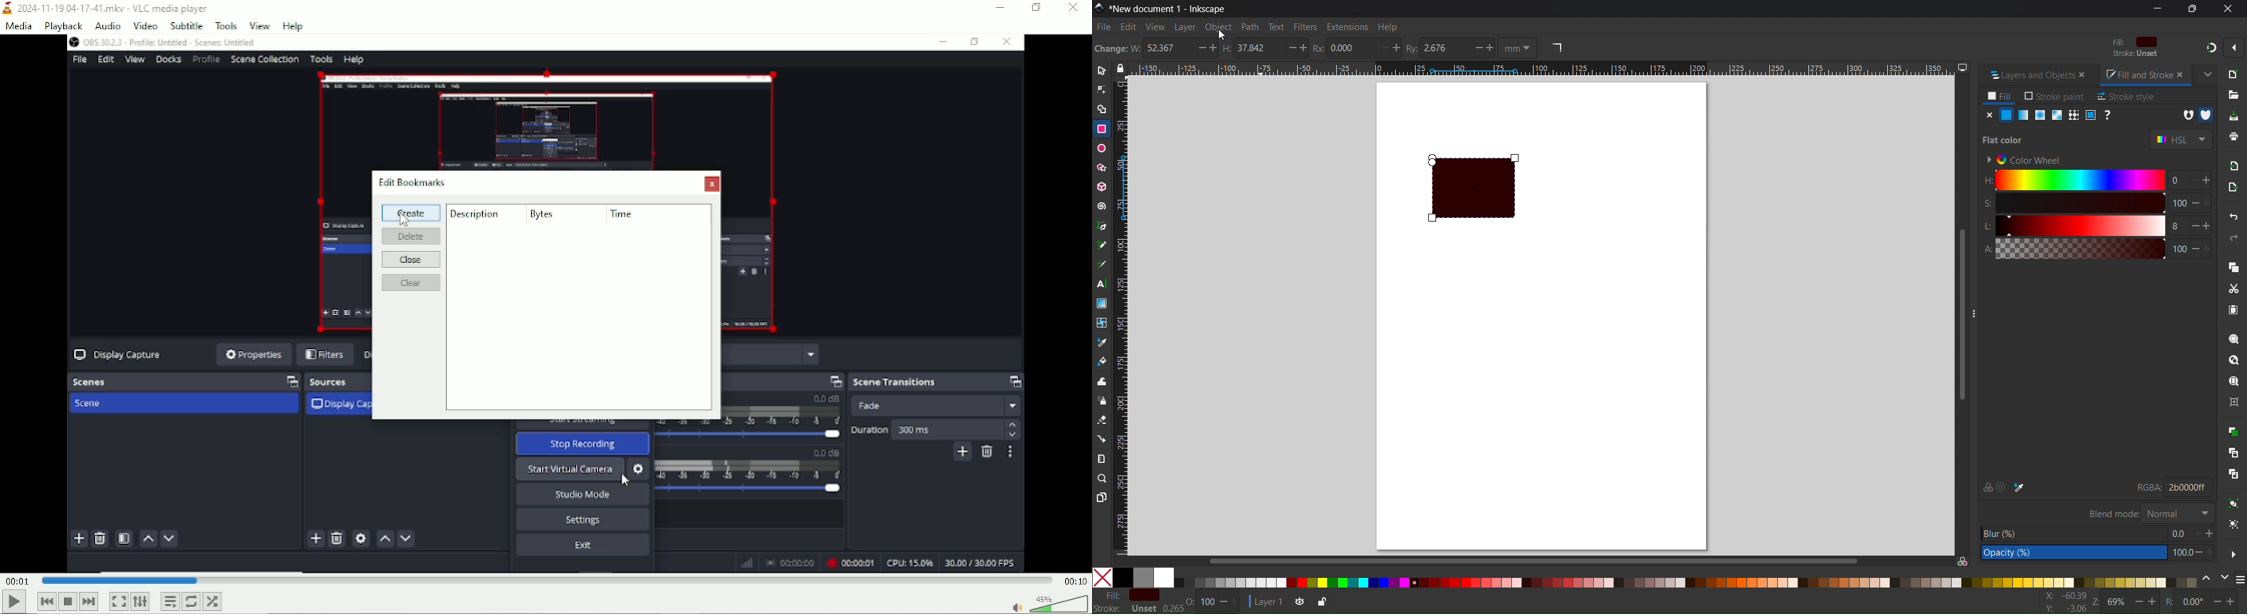  What do you see at coordinates (2194, 533) in the screenshot?
I see `decrease blur` at bounding box center [2194, 533].